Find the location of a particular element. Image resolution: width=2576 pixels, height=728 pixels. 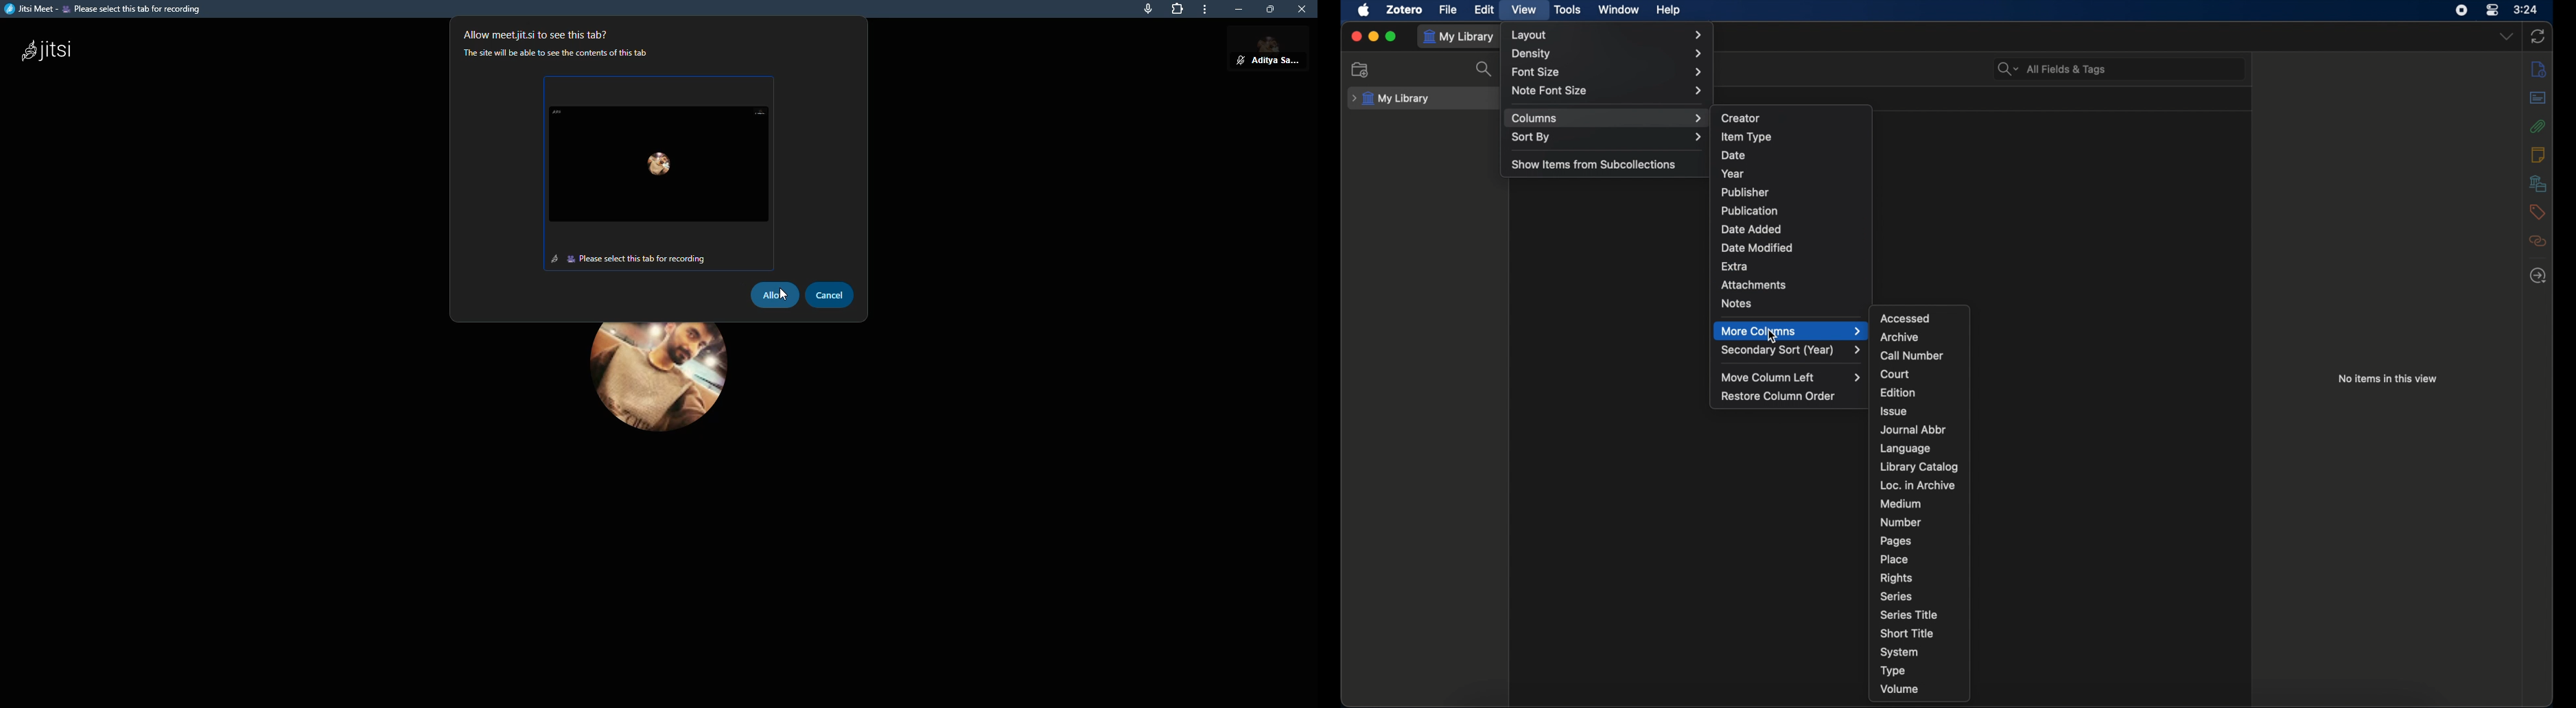

move column left is located at coordinates (1790, 378).